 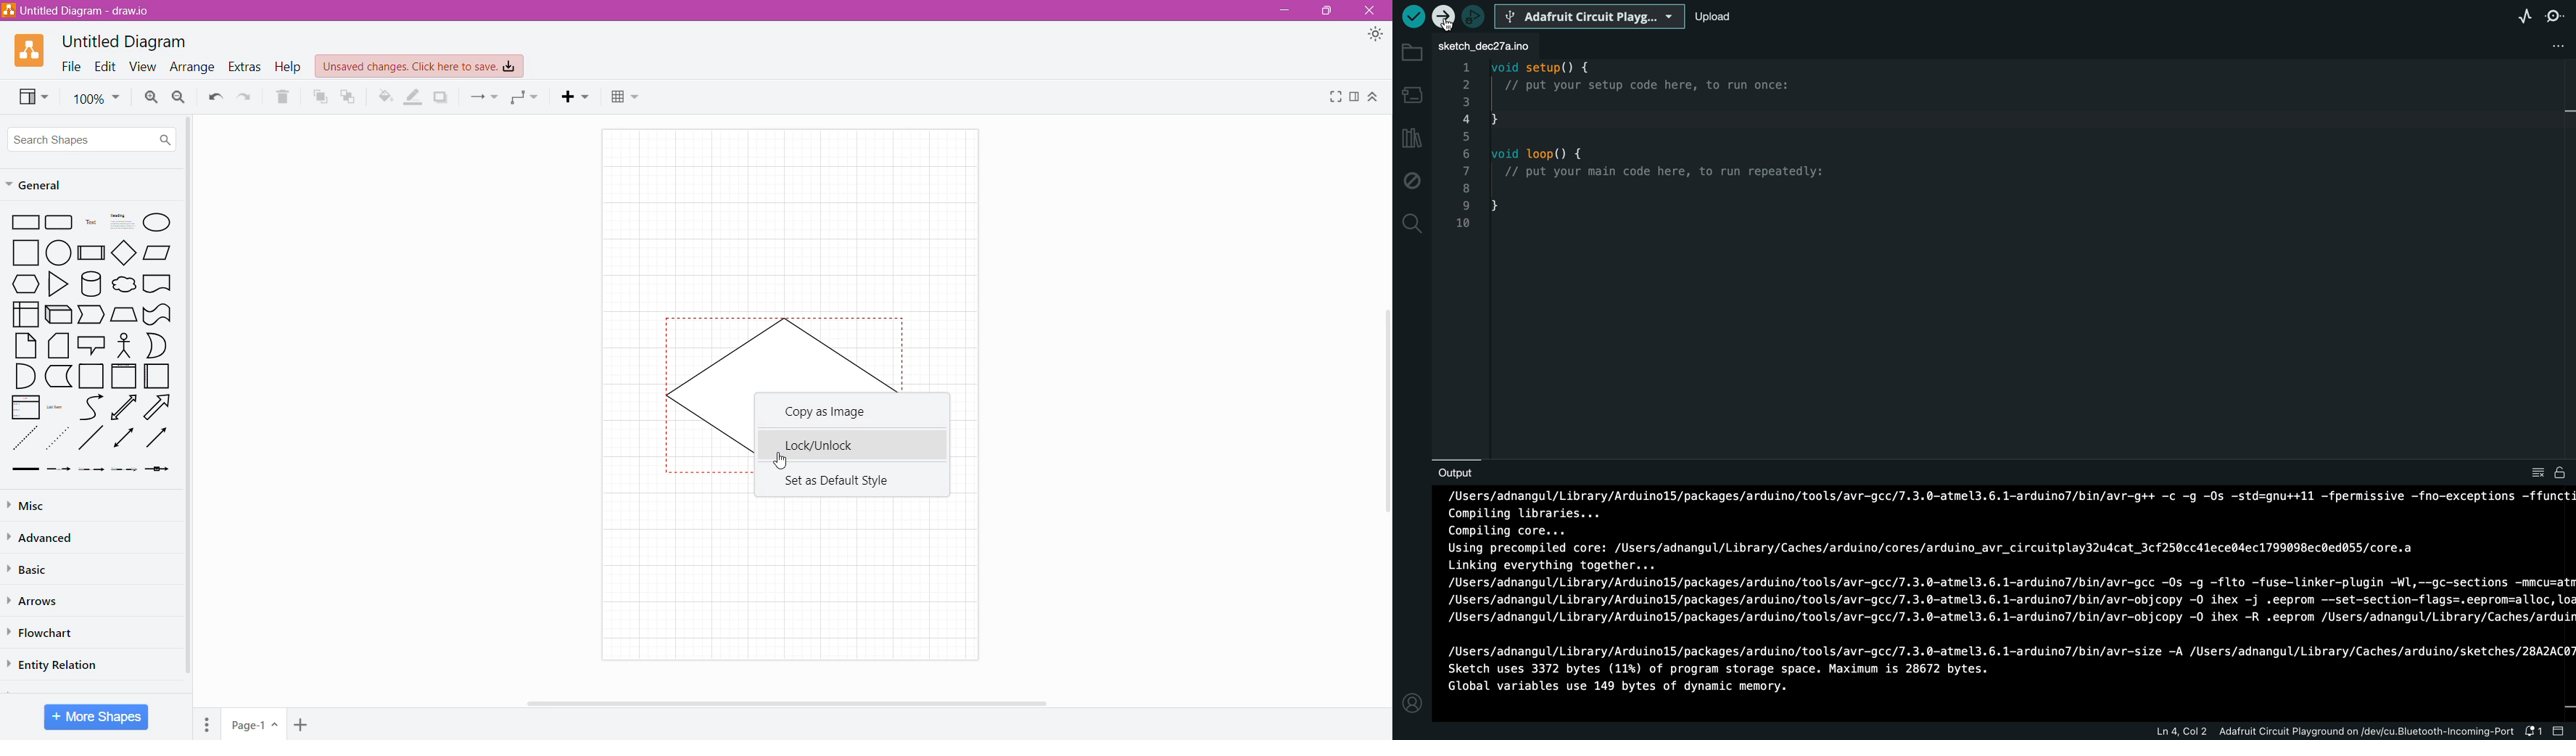 I want to click on Restore Down, so click(x=1329, y=11).